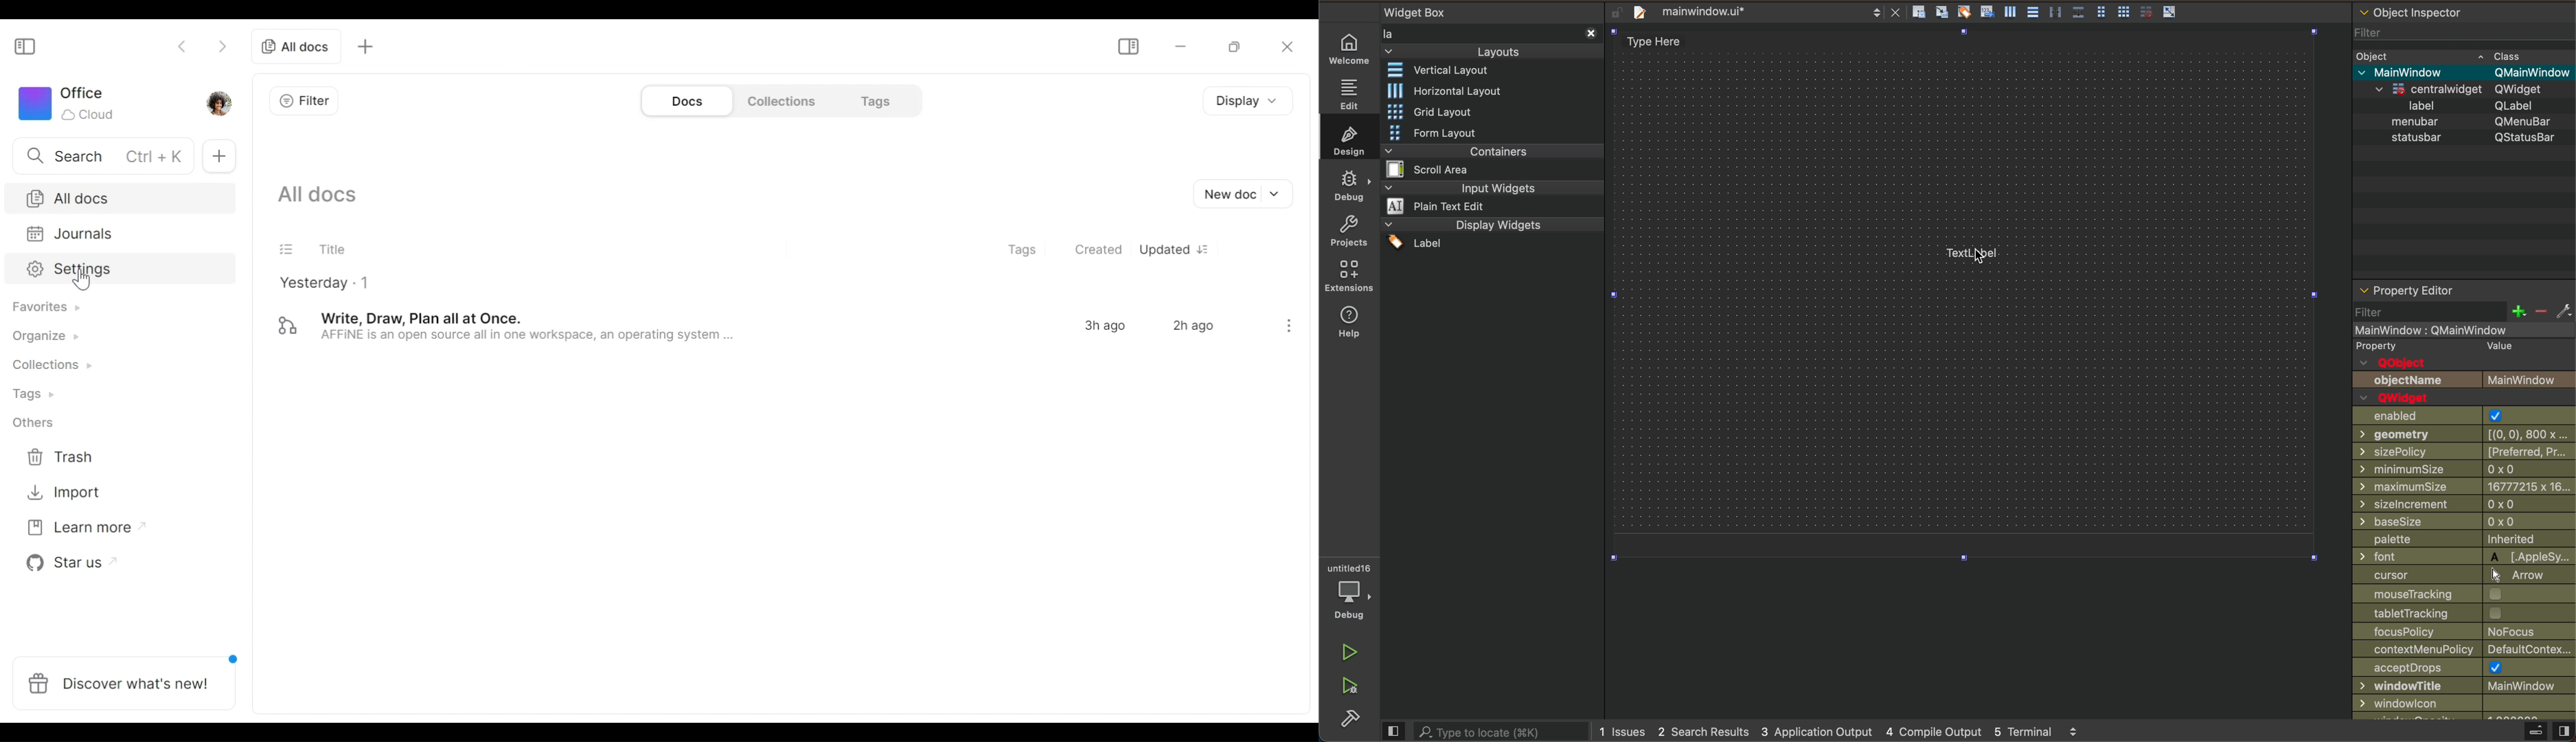  What do you see at coordinates (1821, 731) in the screenshot?
I see `3application output` at bounding box center [1821, 731].